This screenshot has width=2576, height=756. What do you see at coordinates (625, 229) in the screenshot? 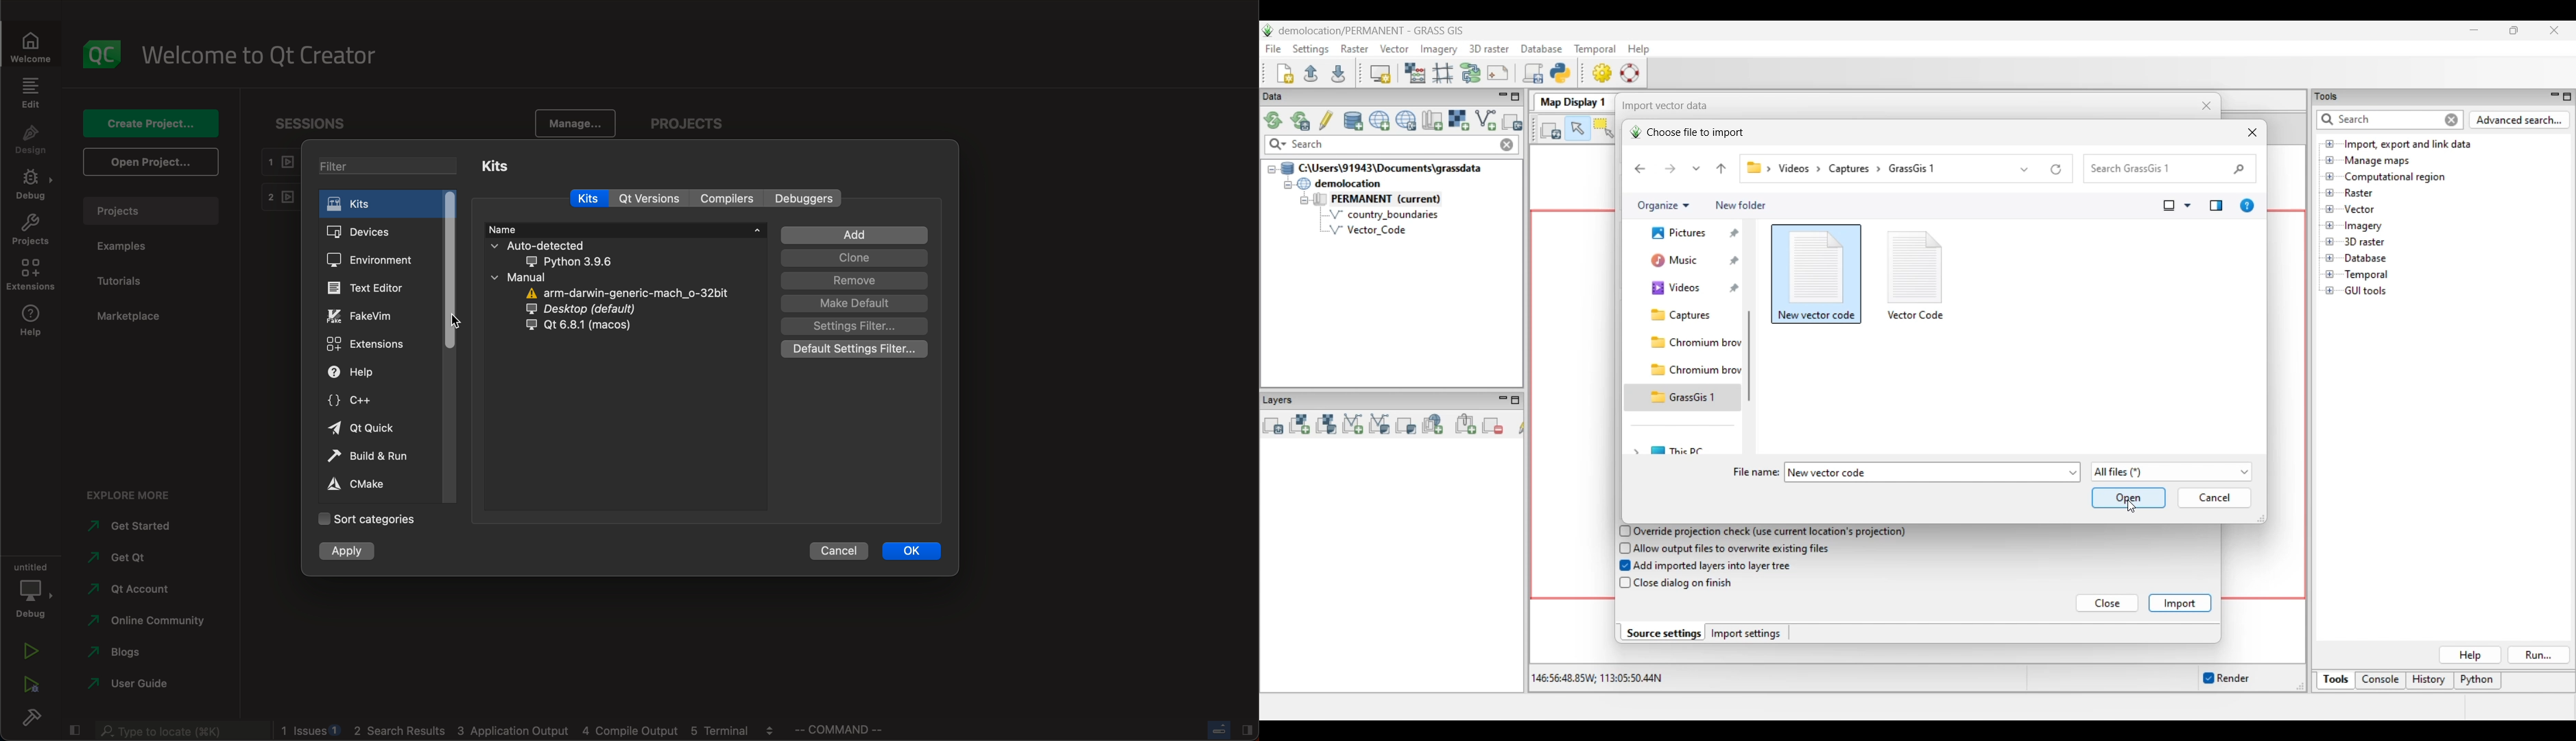
I see `name` at bounding box center [625, 229].